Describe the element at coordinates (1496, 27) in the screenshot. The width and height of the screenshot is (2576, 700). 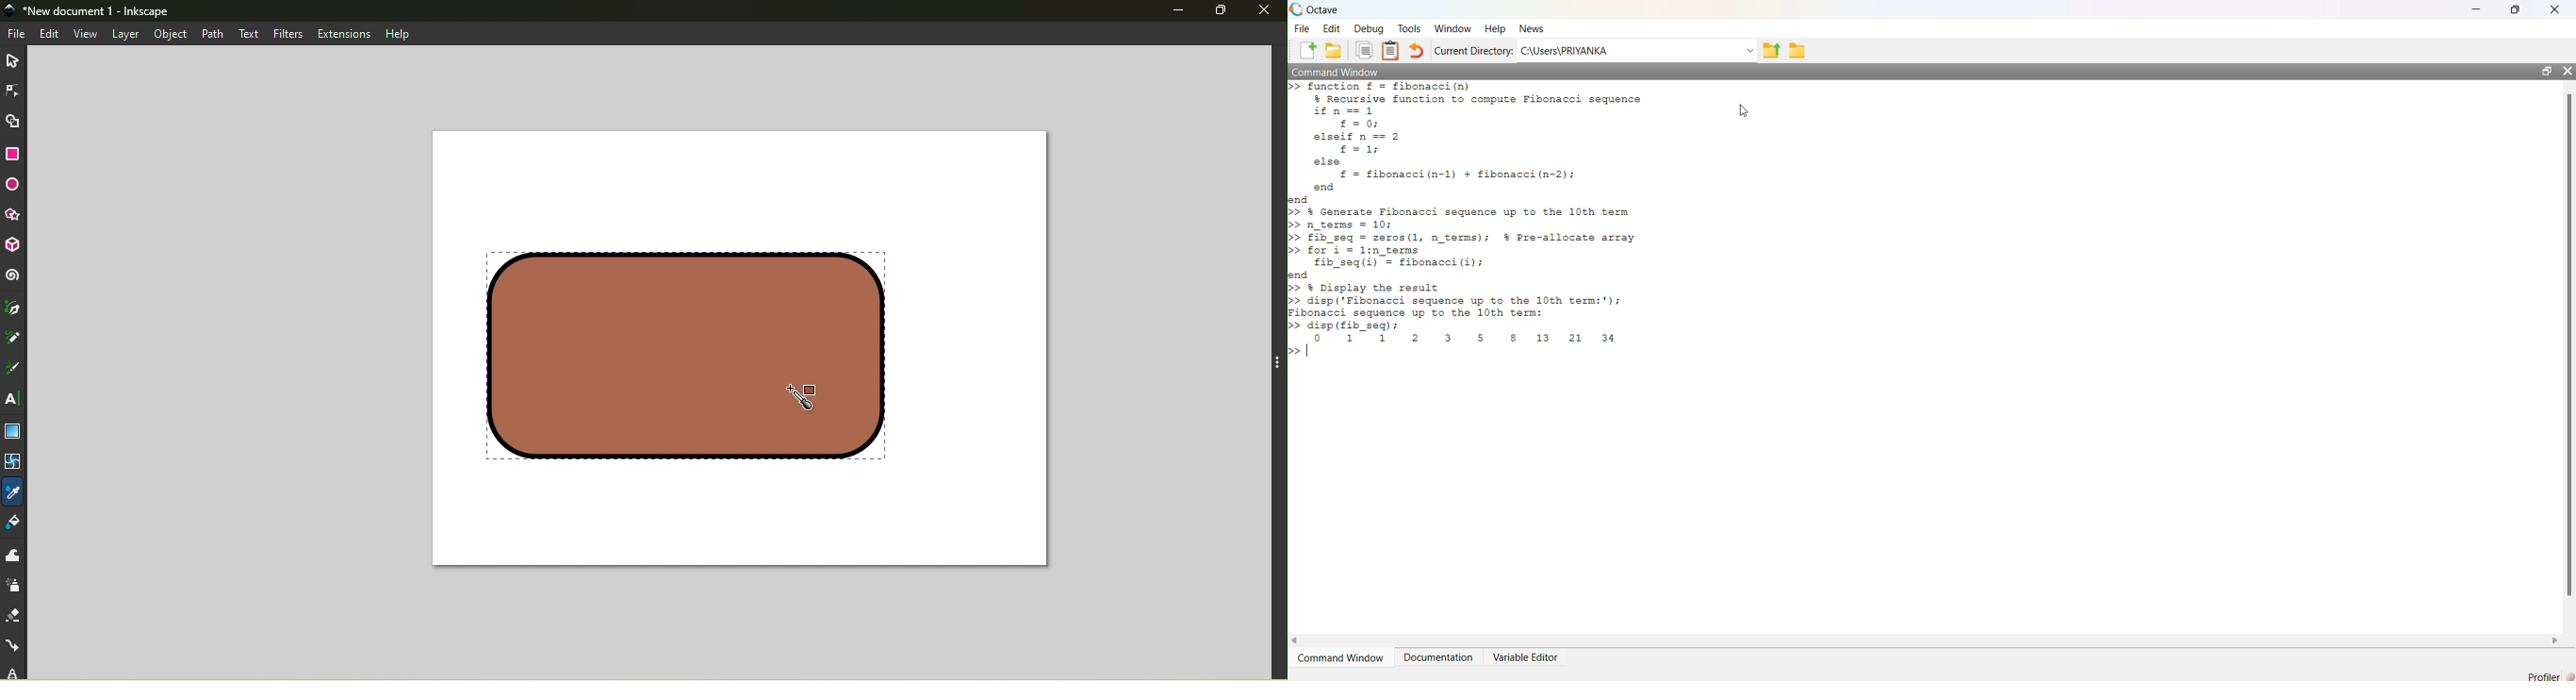
I see `Help` at that location.